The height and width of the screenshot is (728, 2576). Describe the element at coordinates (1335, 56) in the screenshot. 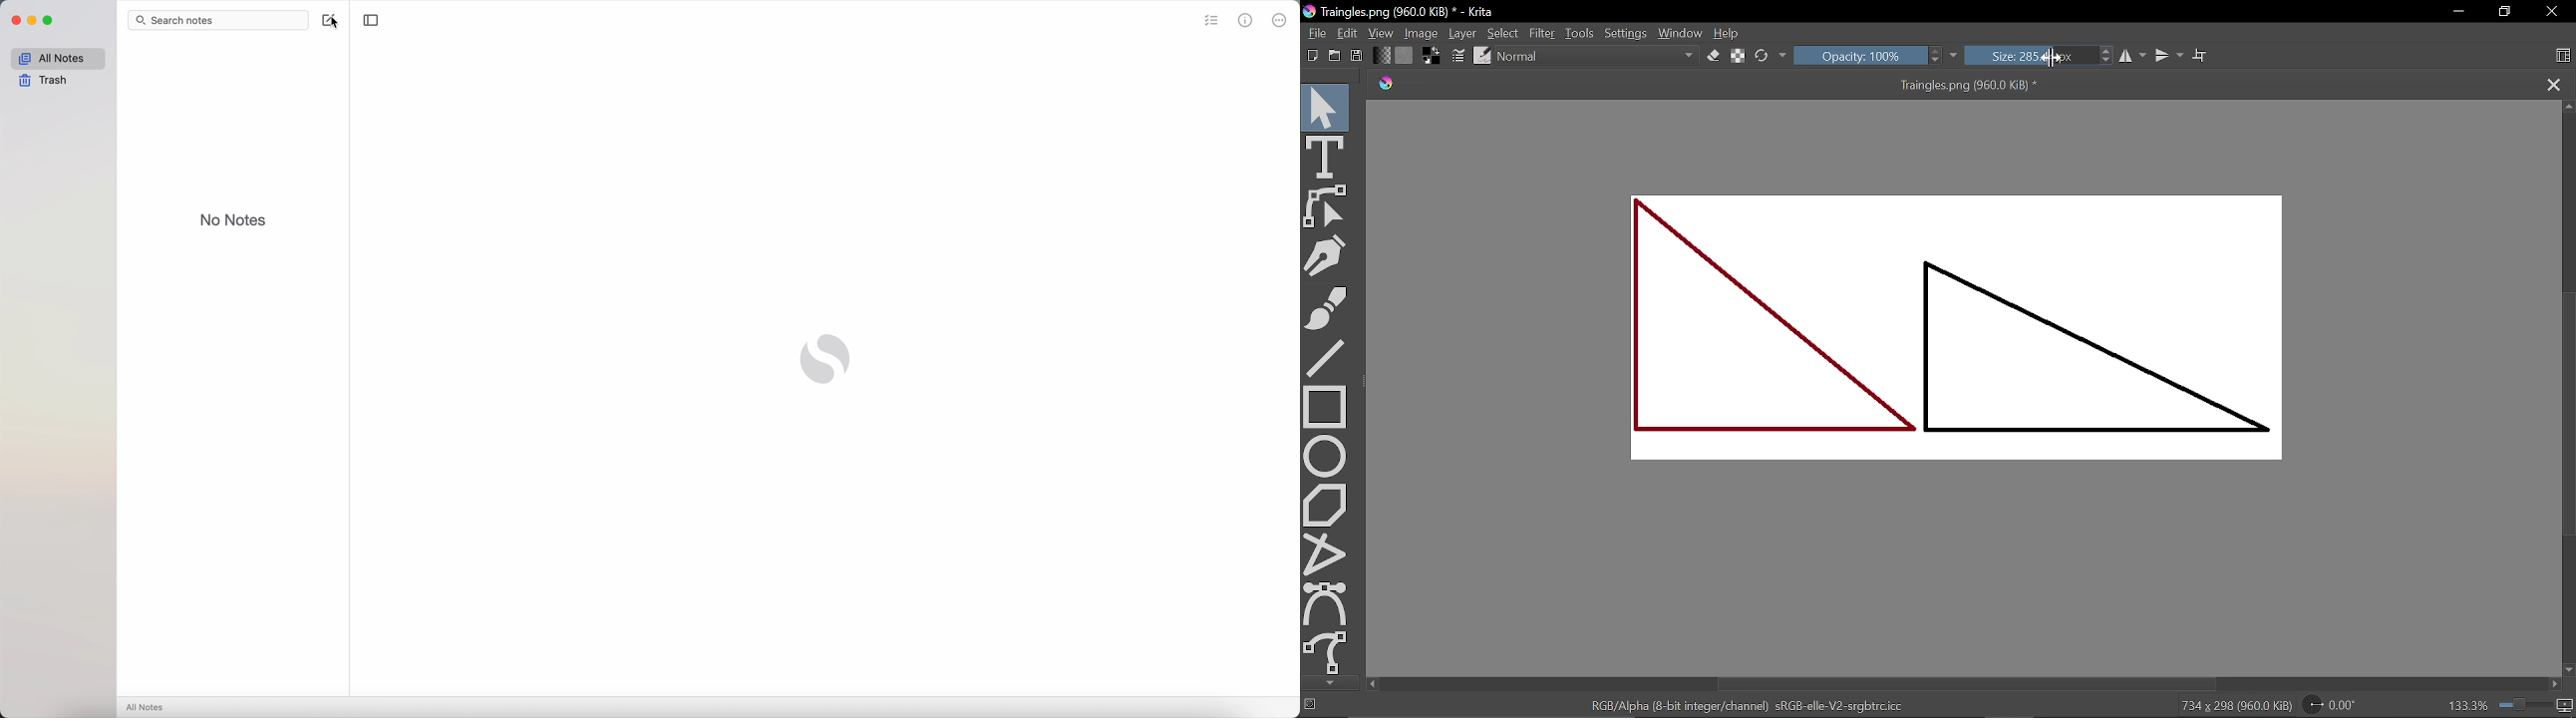

I see `Open as existing document` at that location.